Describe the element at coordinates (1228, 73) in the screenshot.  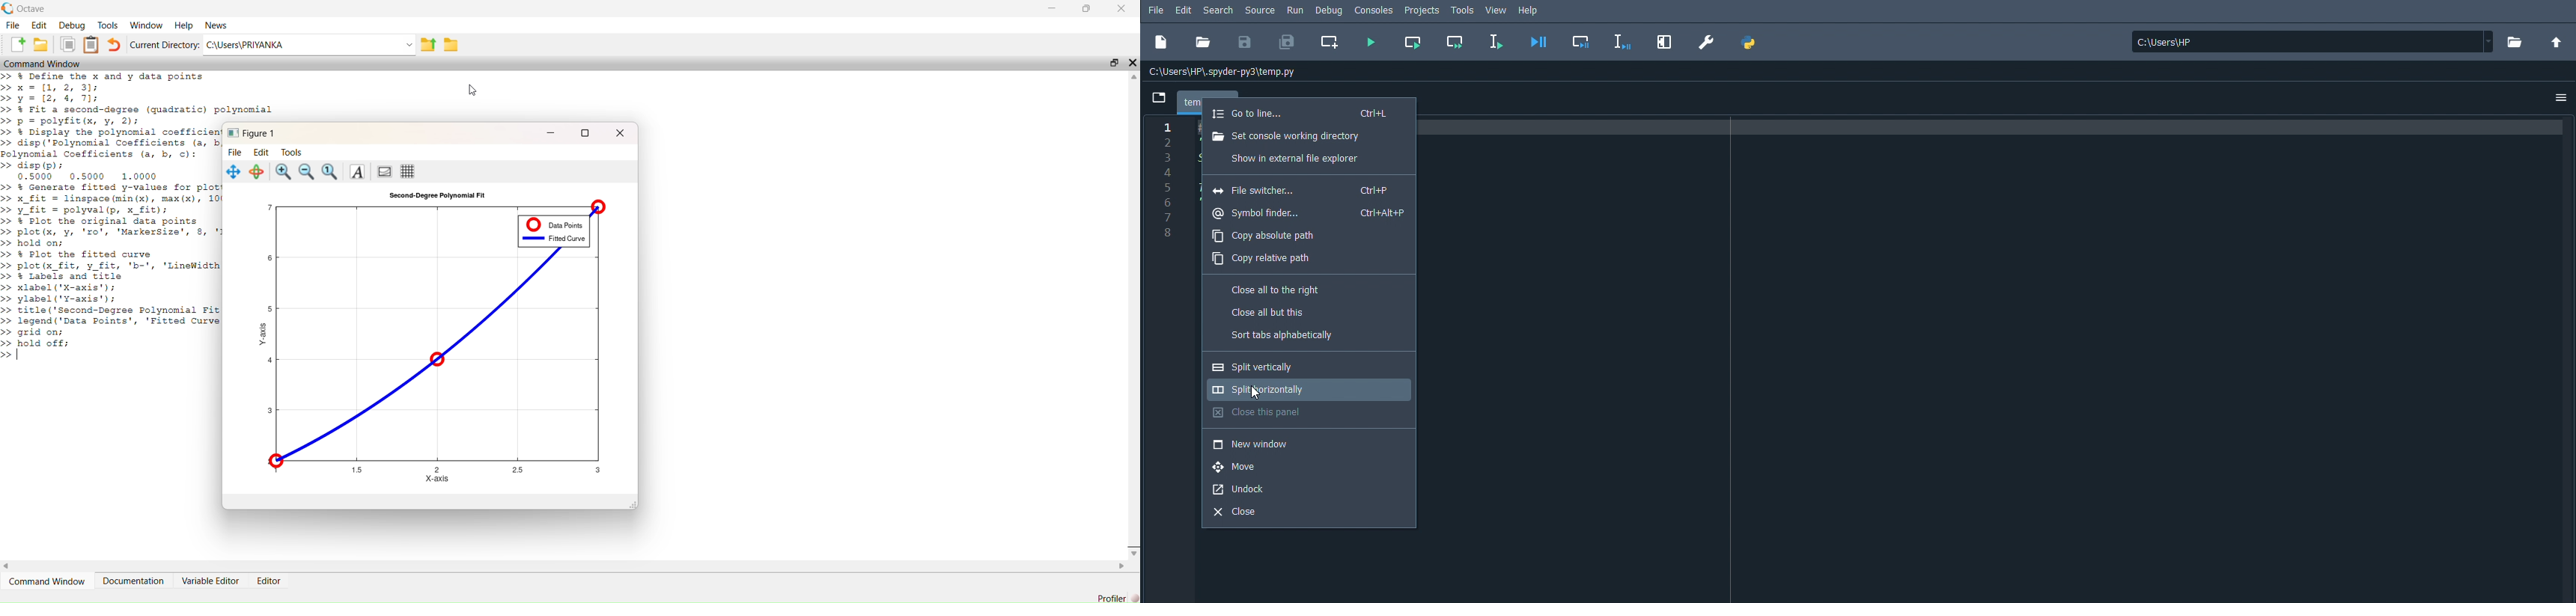
I see `C:\Users\HP\.spyder-py3\temp.py` at that location.